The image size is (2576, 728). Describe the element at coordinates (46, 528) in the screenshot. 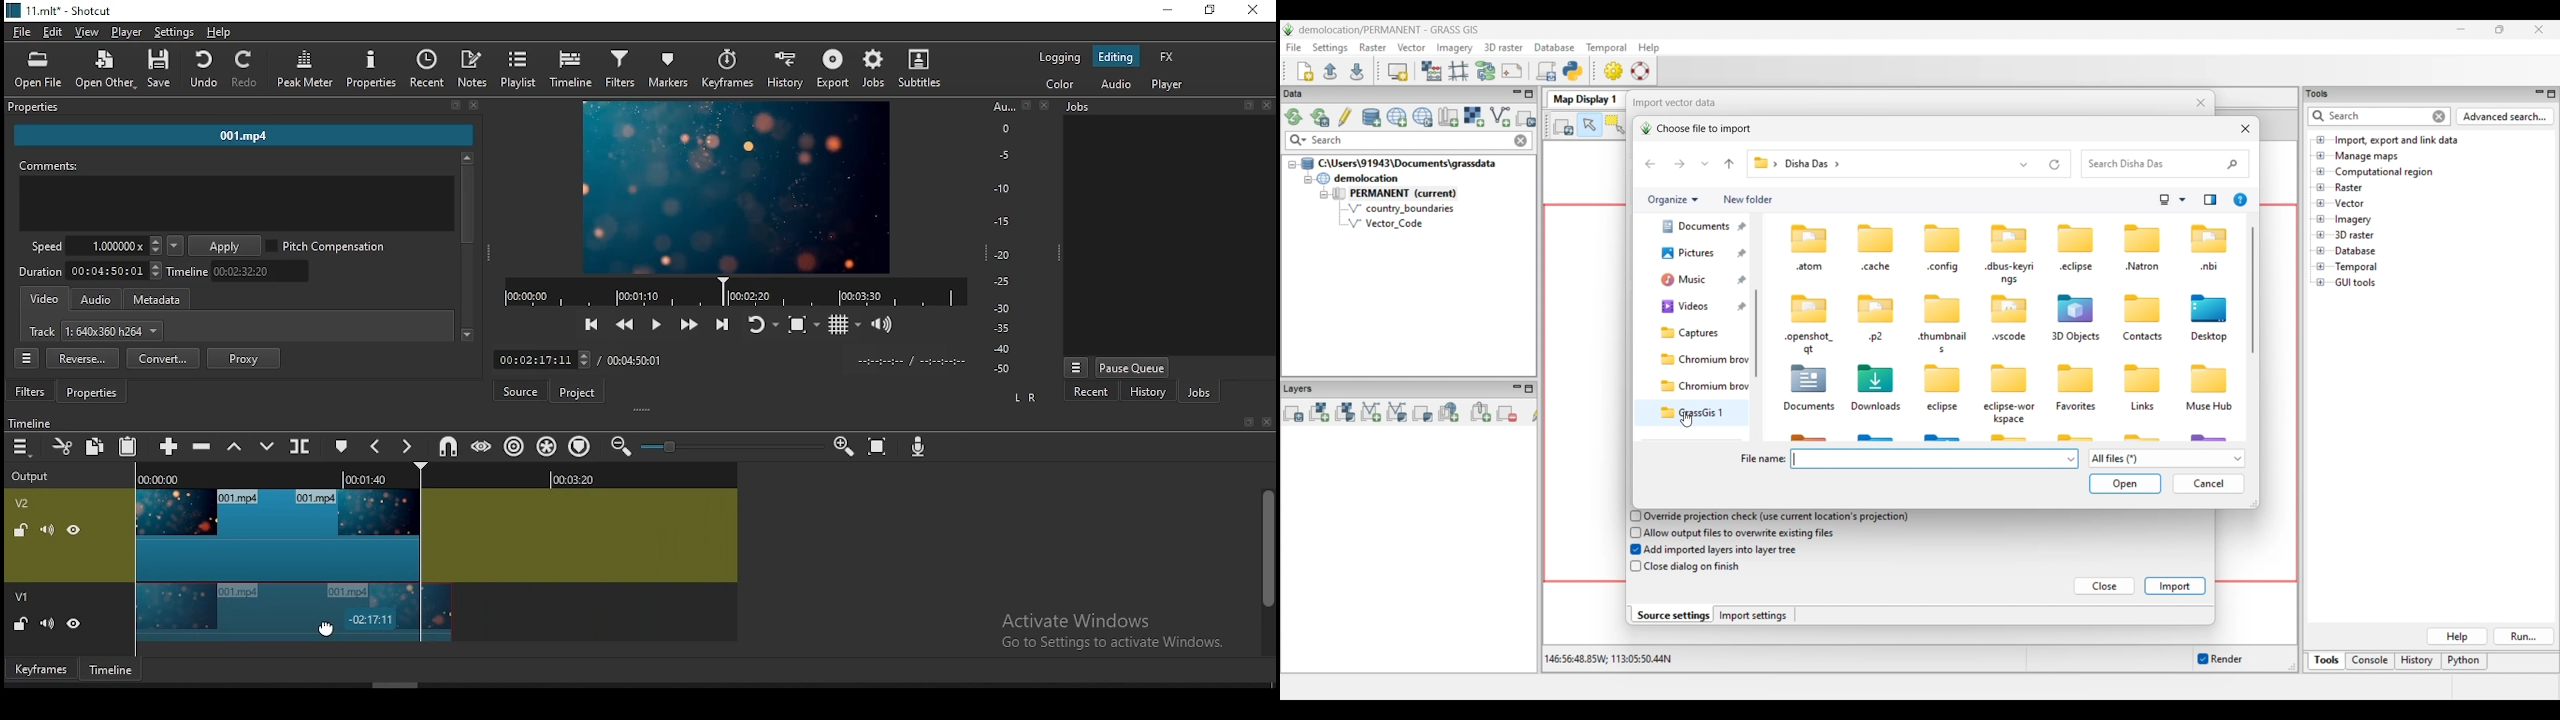

I see `(UN)MUTE` at that location.